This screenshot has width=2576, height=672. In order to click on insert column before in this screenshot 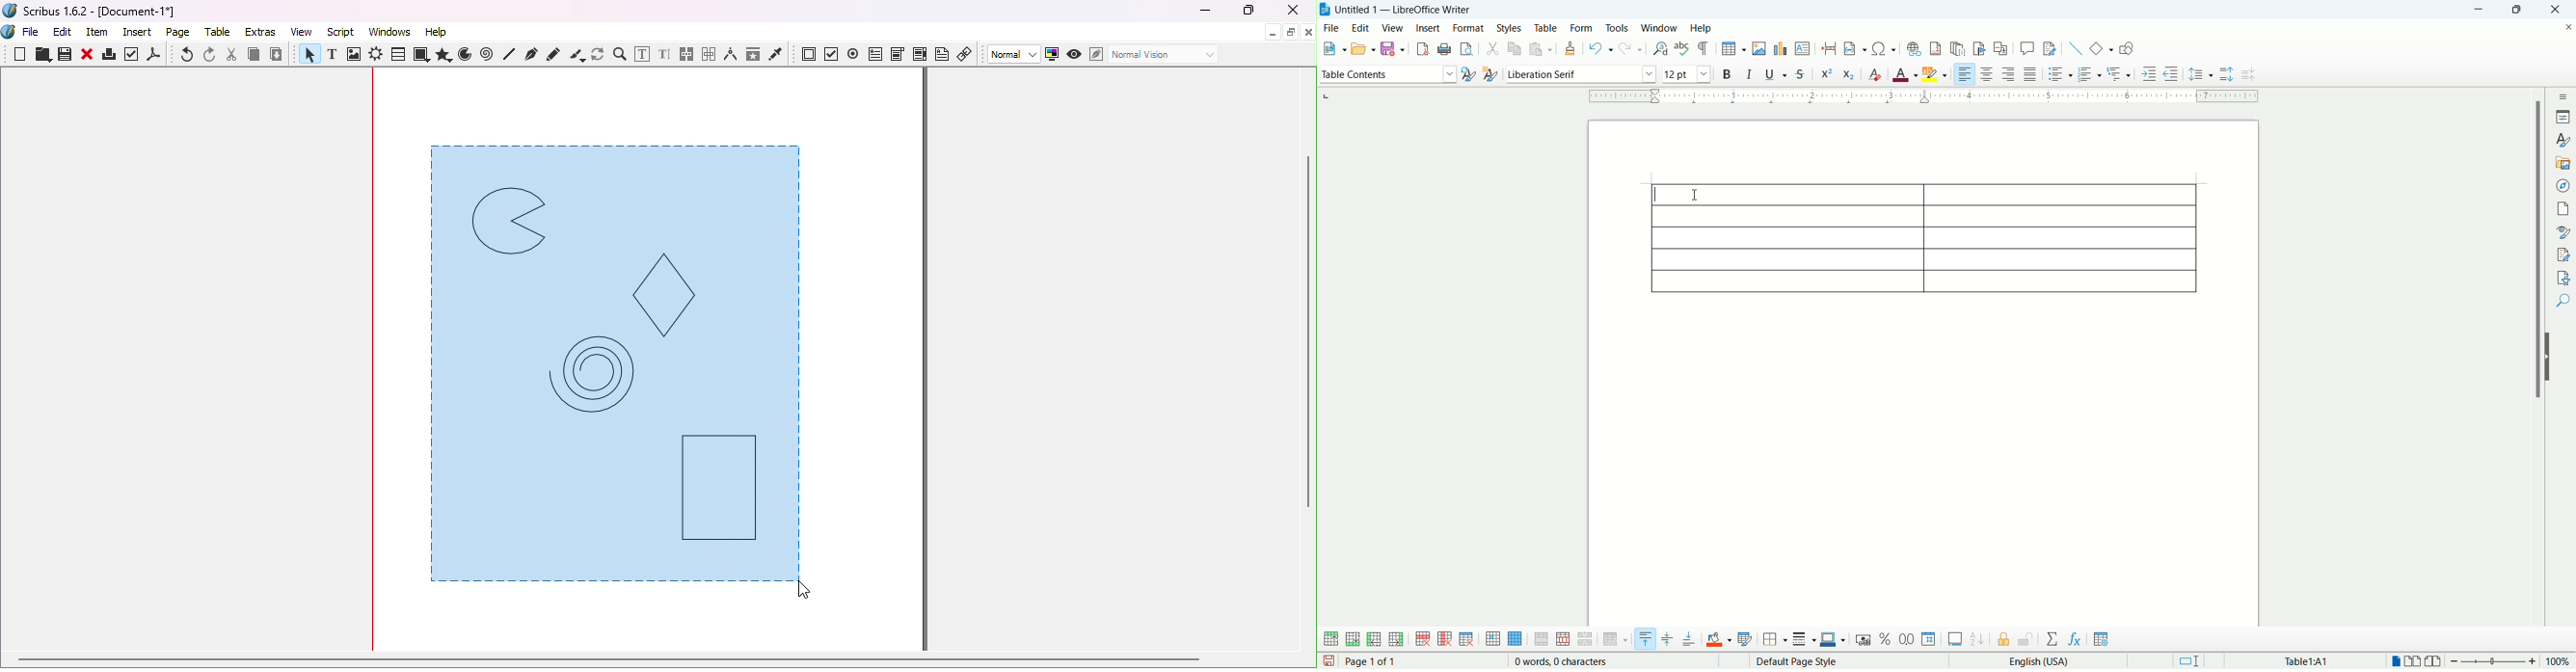, I will do `click(1375, 638)`.